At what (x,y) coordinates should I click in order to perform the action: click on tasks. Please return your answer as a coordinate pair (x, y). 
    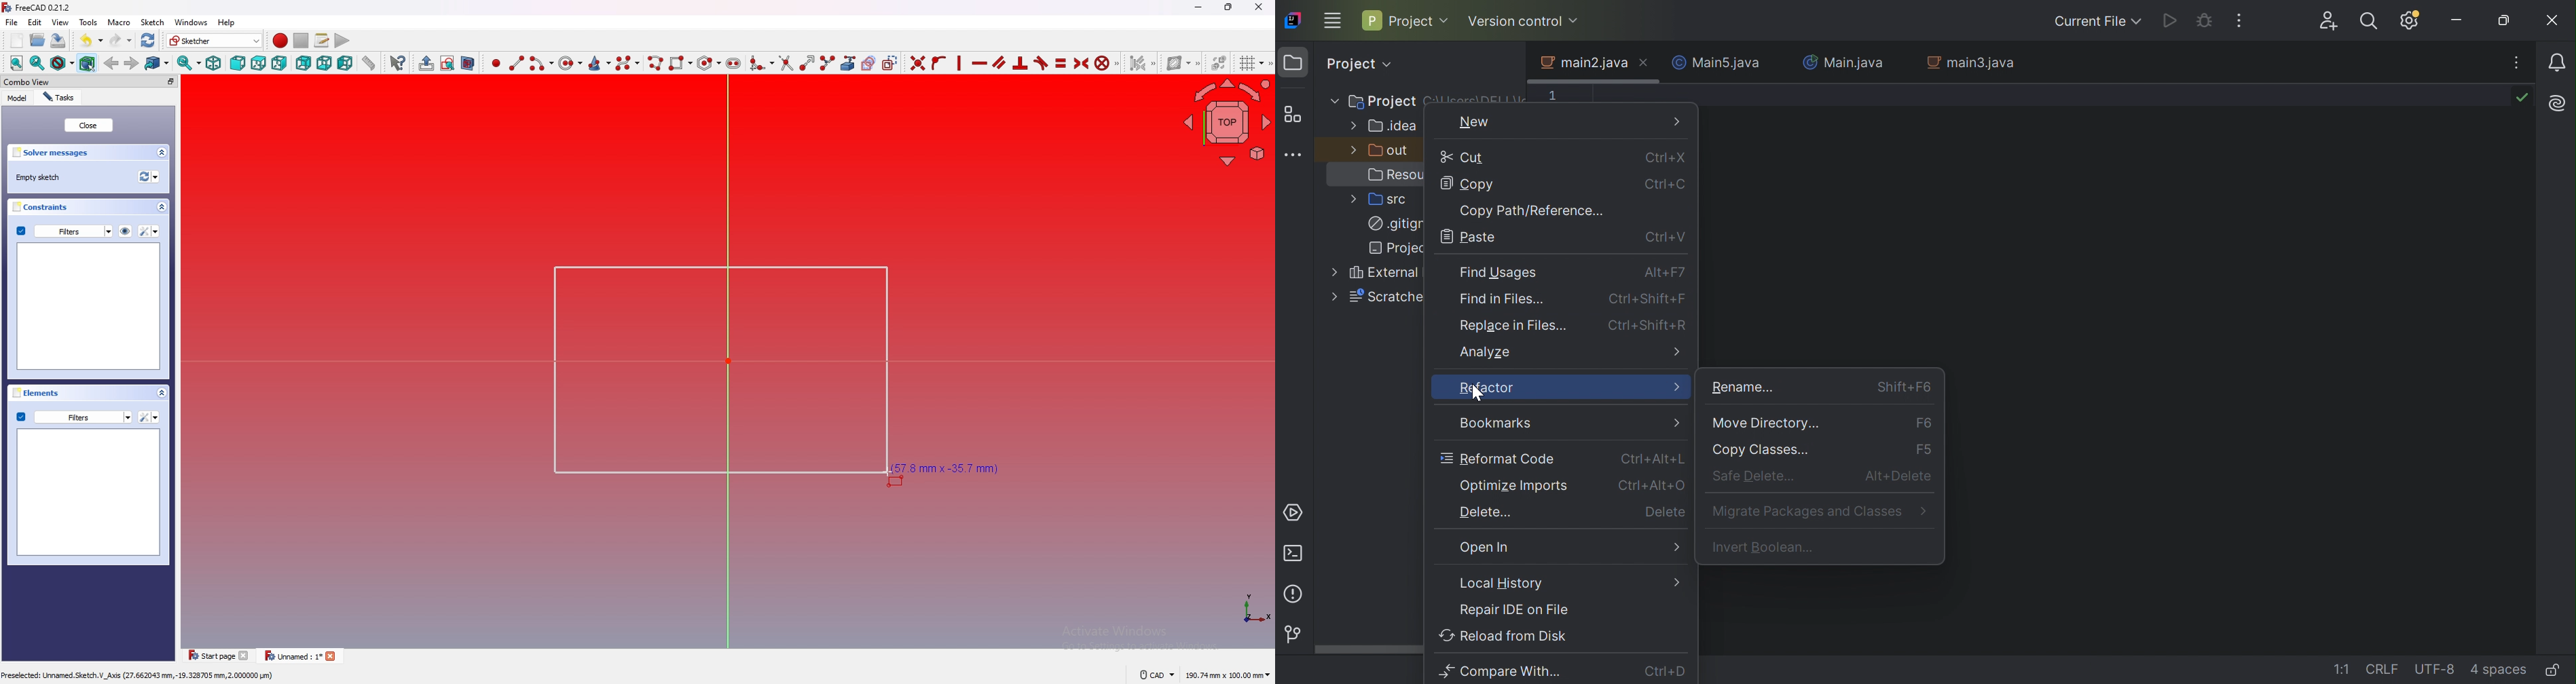
    Looking at the image, I should click on (59, 98).